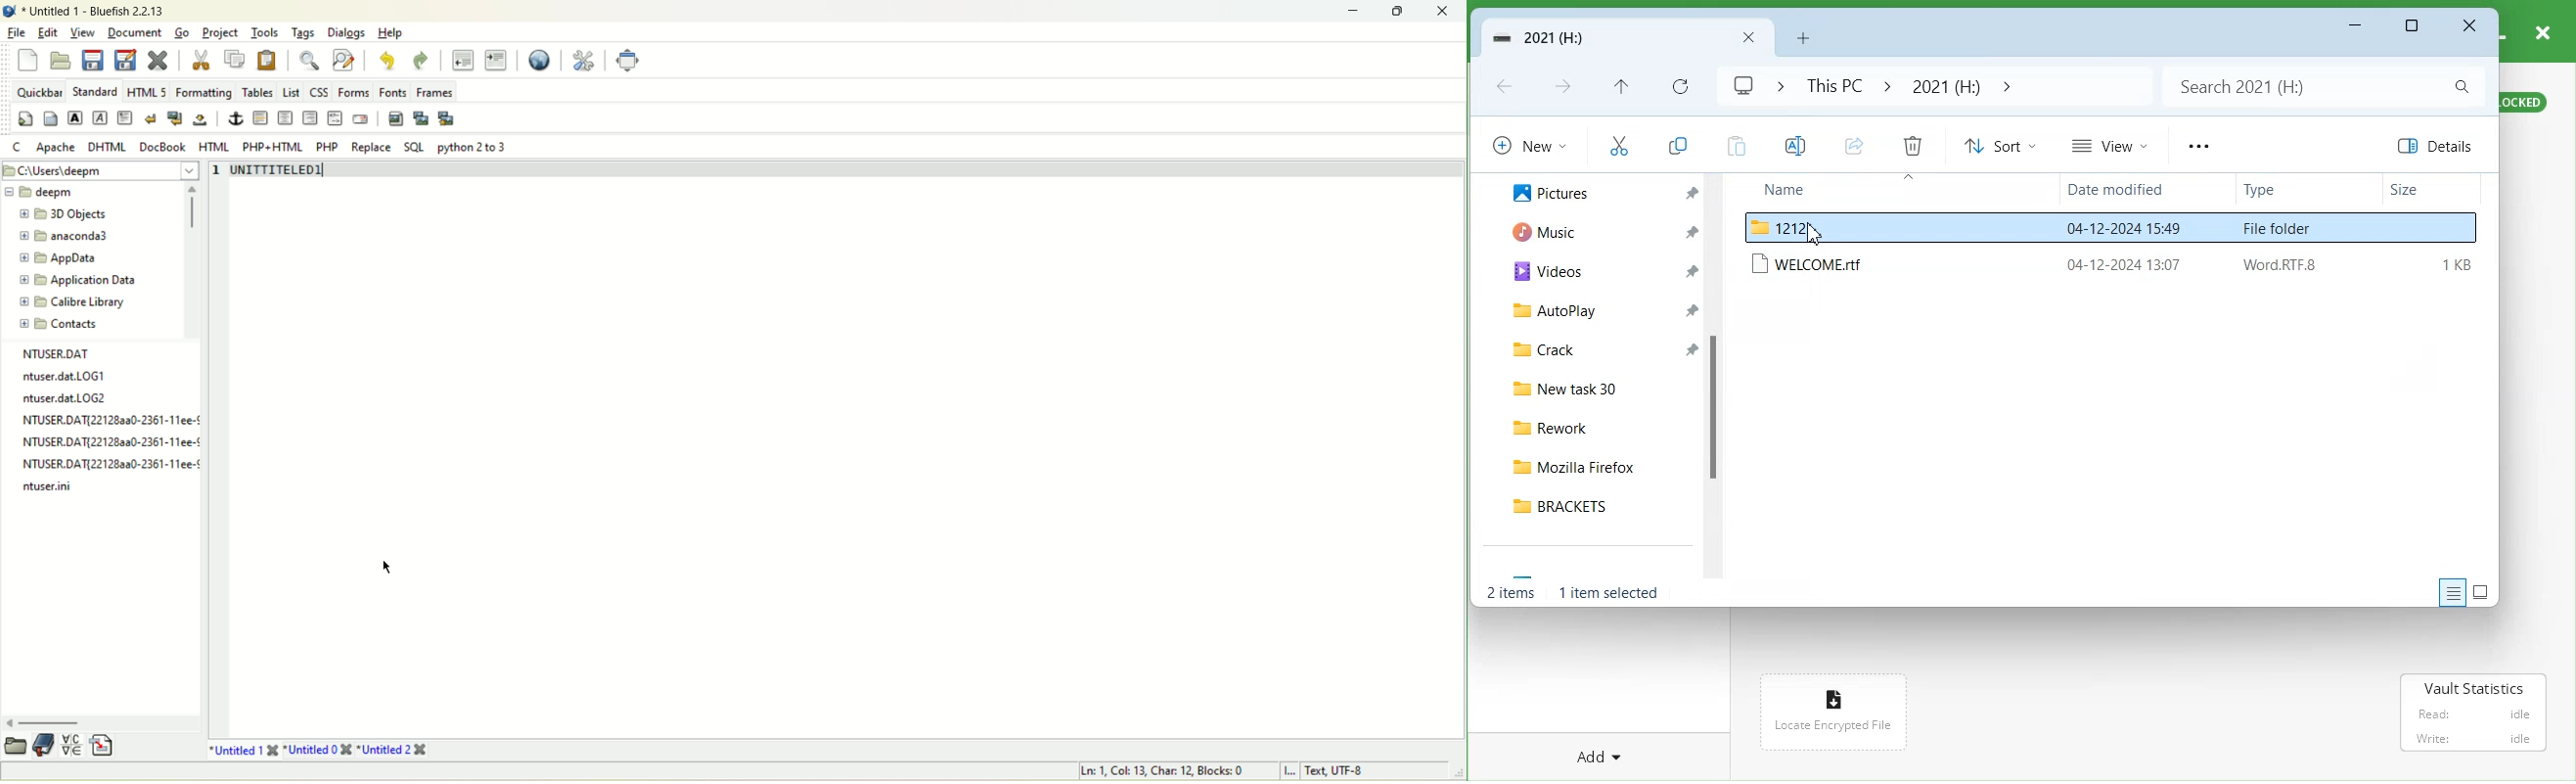  I want to click on calibre library, so click(74, 300).